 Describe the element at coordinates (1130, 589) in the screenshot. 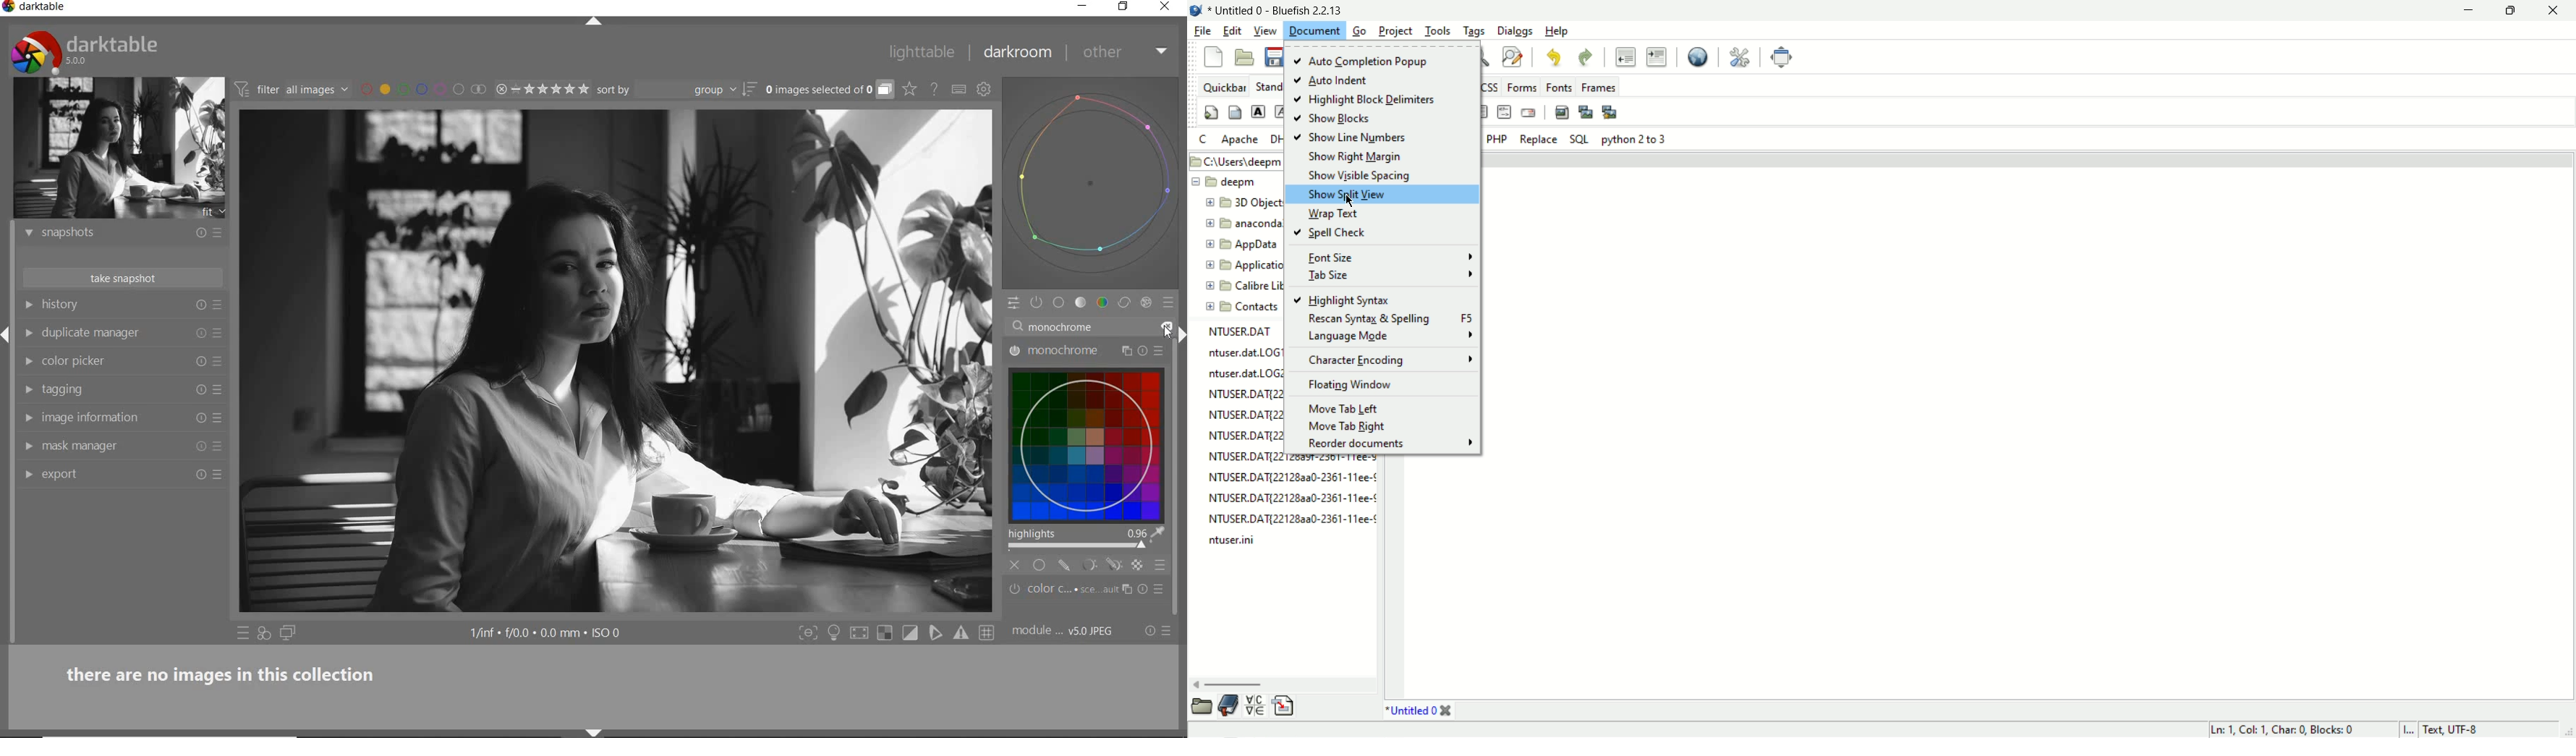

I see `multiple instance actions` at that location.